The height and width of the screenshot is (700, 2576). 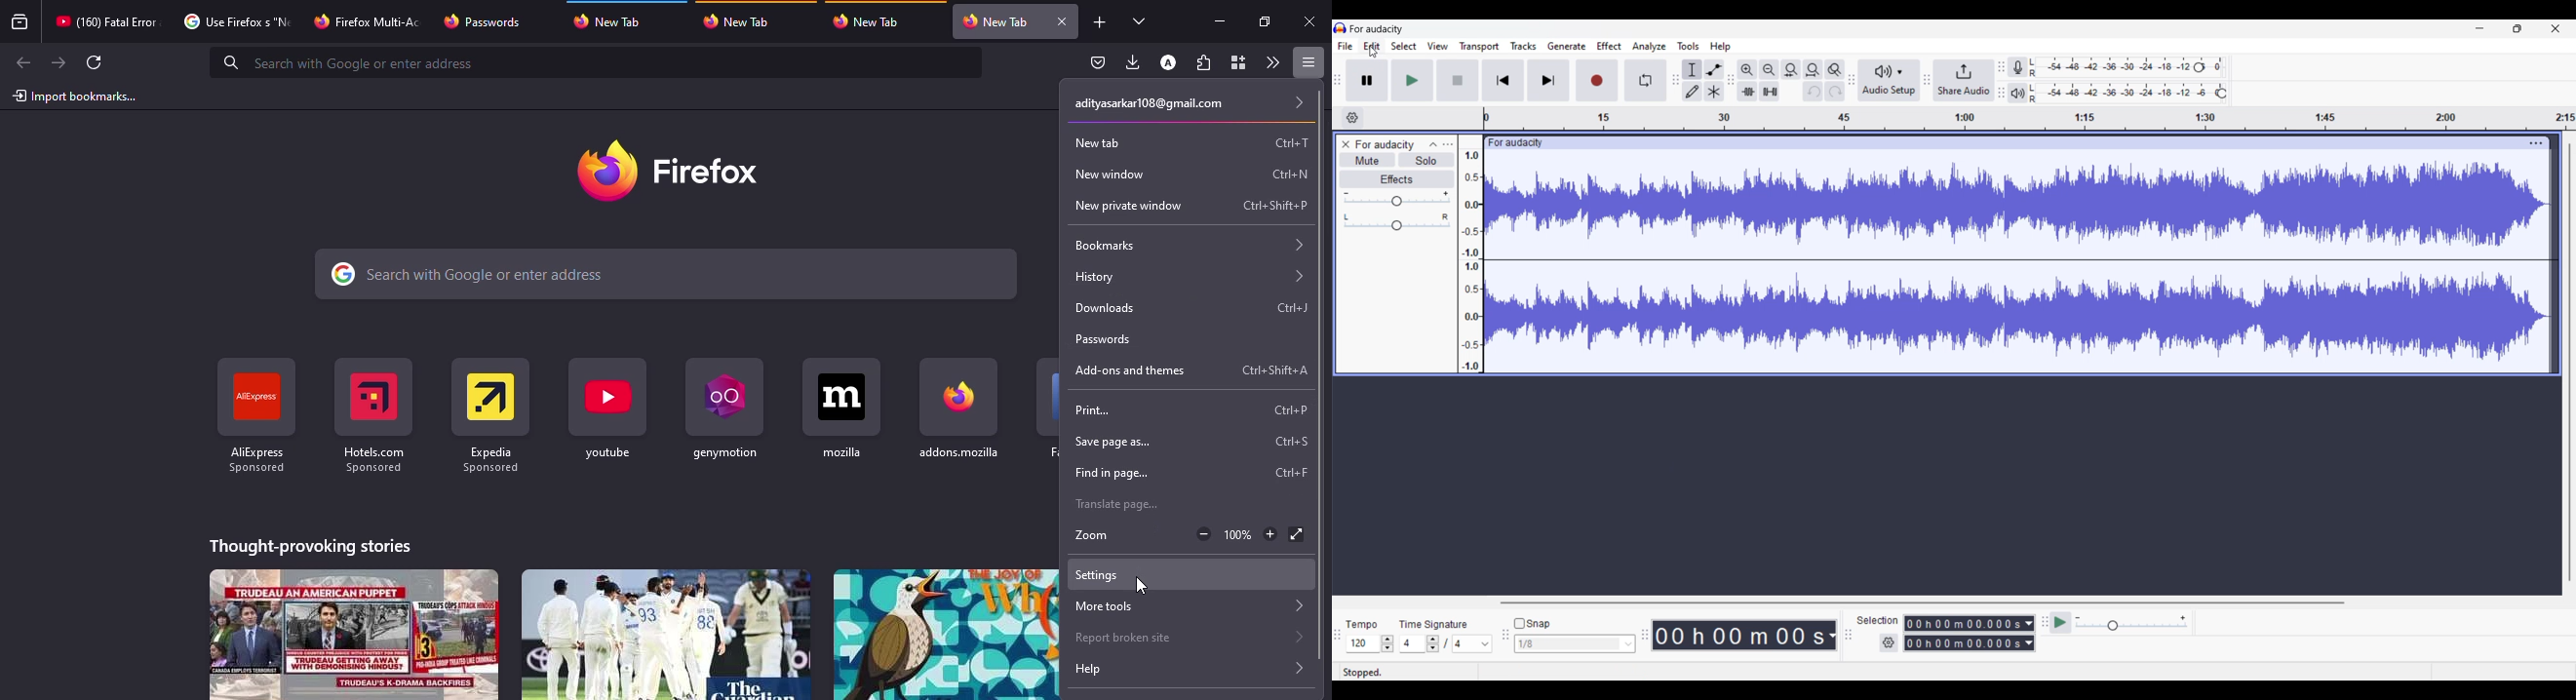 What do you see at coordinates (1184, 670) in the screenshot?
I see `help` at bounding box center [1184, 670].